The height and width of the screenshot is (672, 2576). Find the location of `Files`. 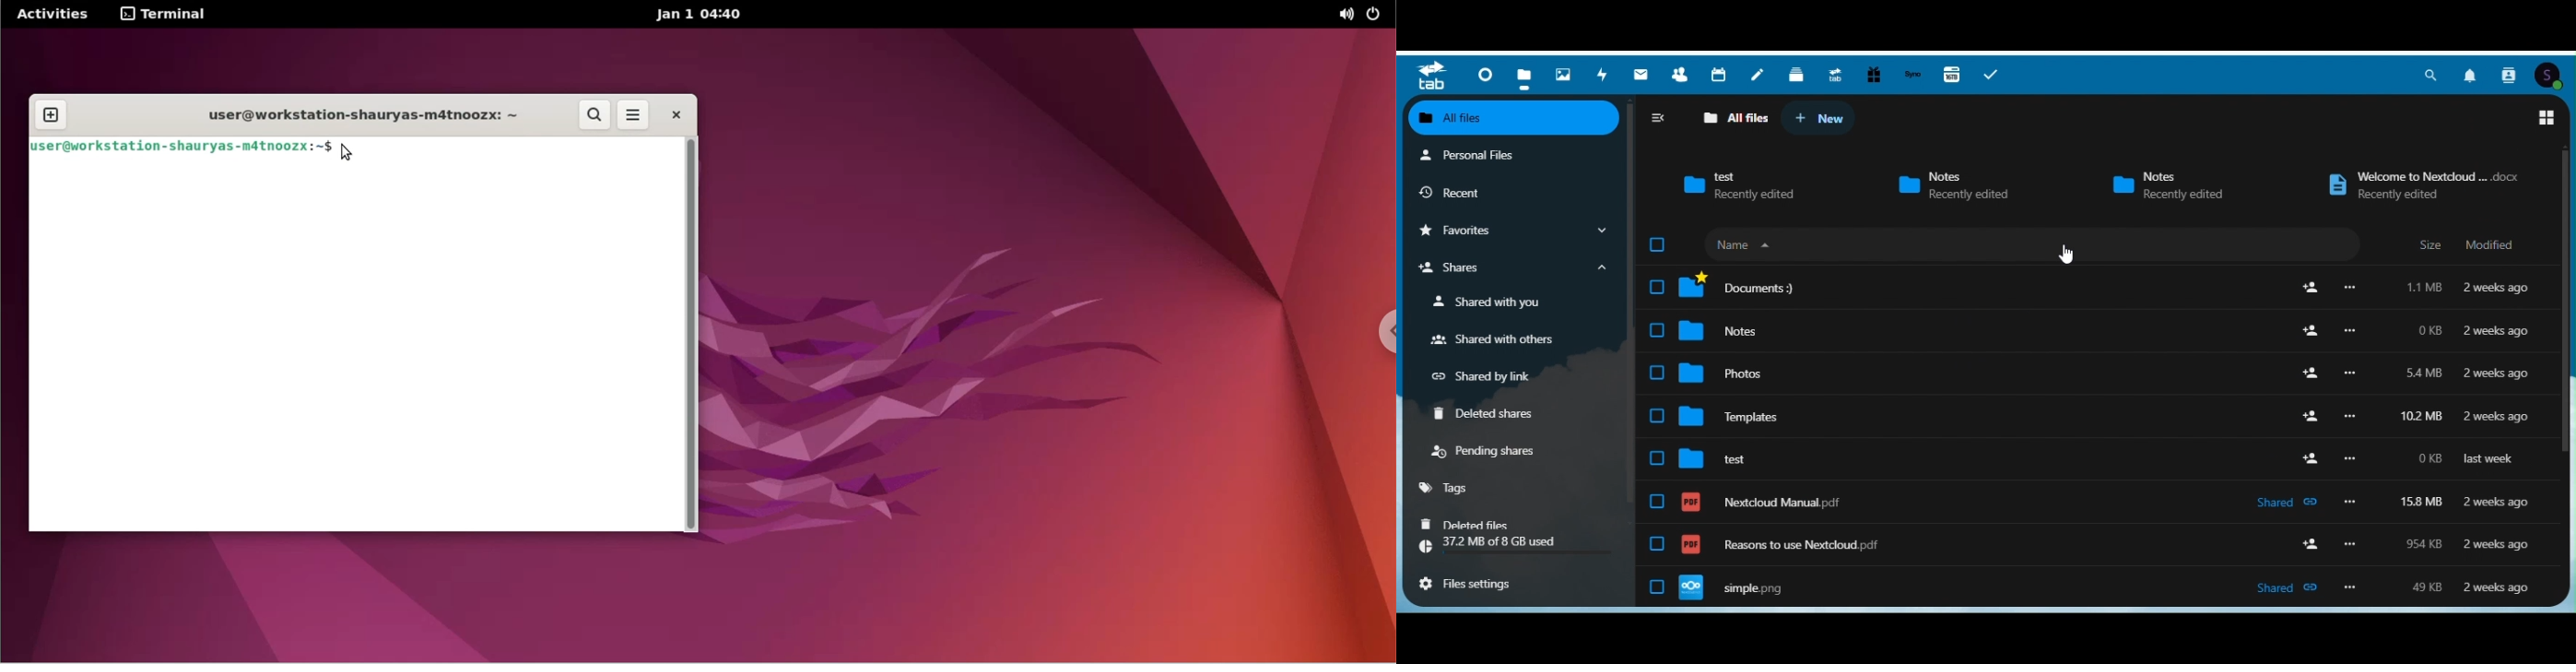

Files is located at coordinates (1527, 74).